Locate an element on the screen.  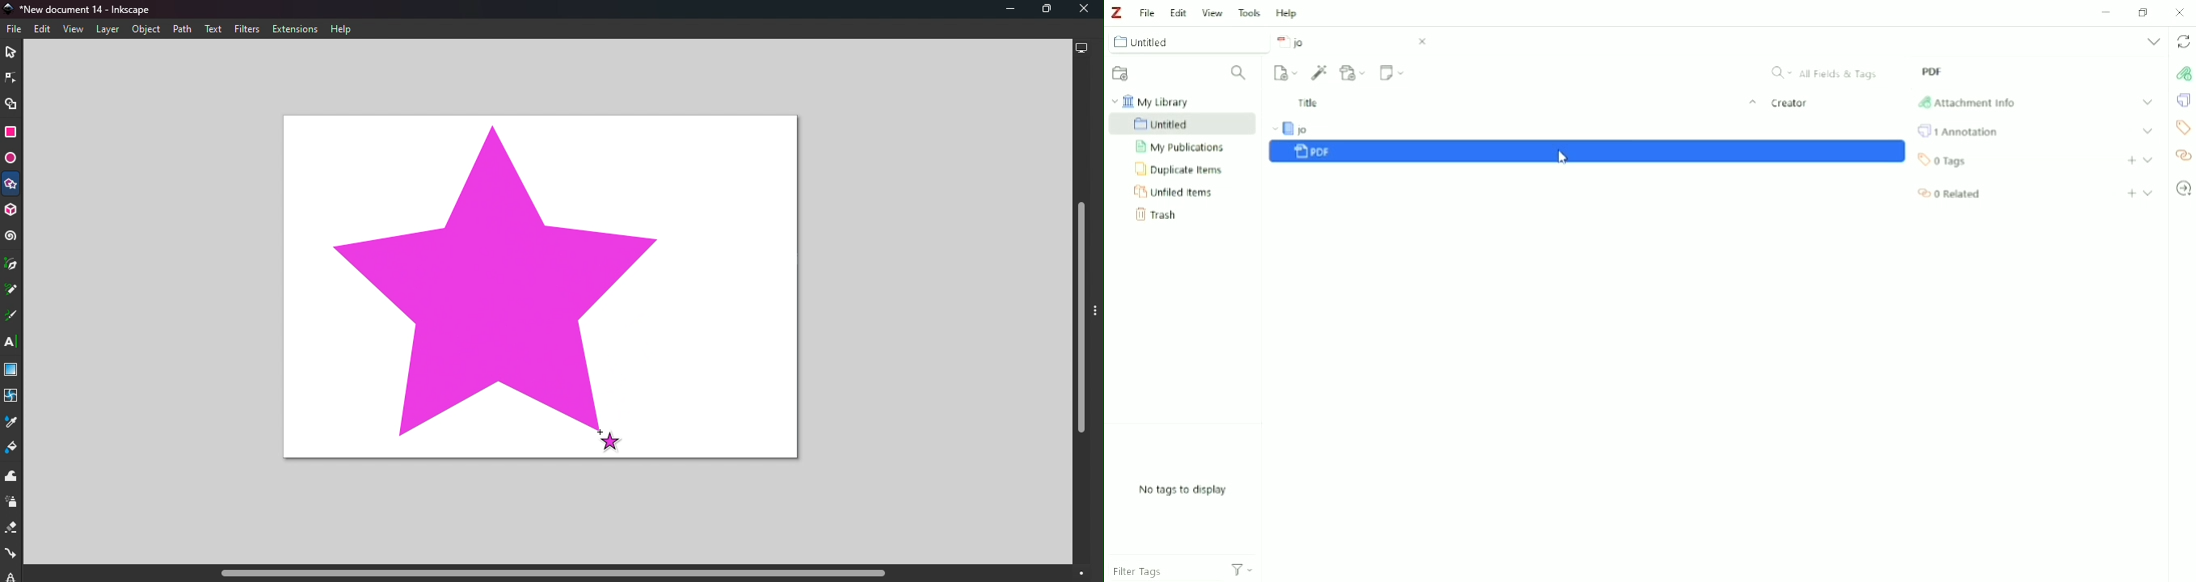
Add Item (s) by Identifier is located at coordinates (1319, 72).